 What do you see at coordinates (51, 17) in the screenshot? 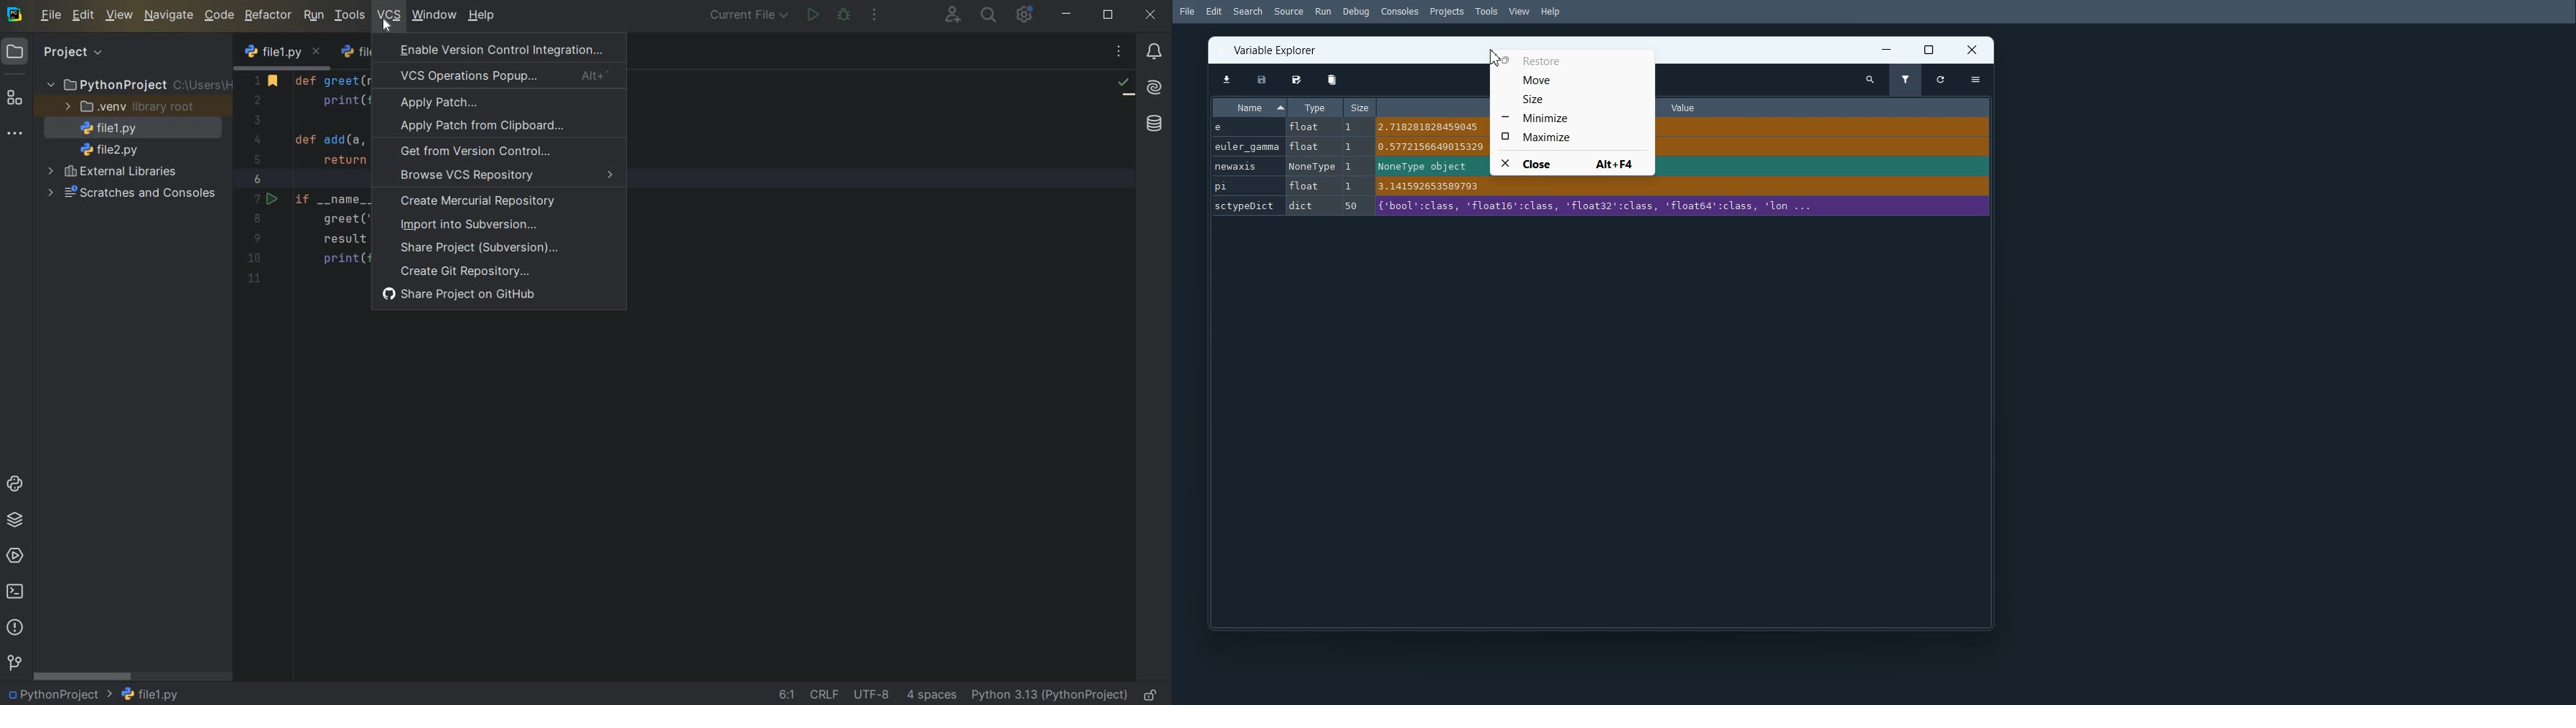
I see `file` at bounding box center [51, 17].